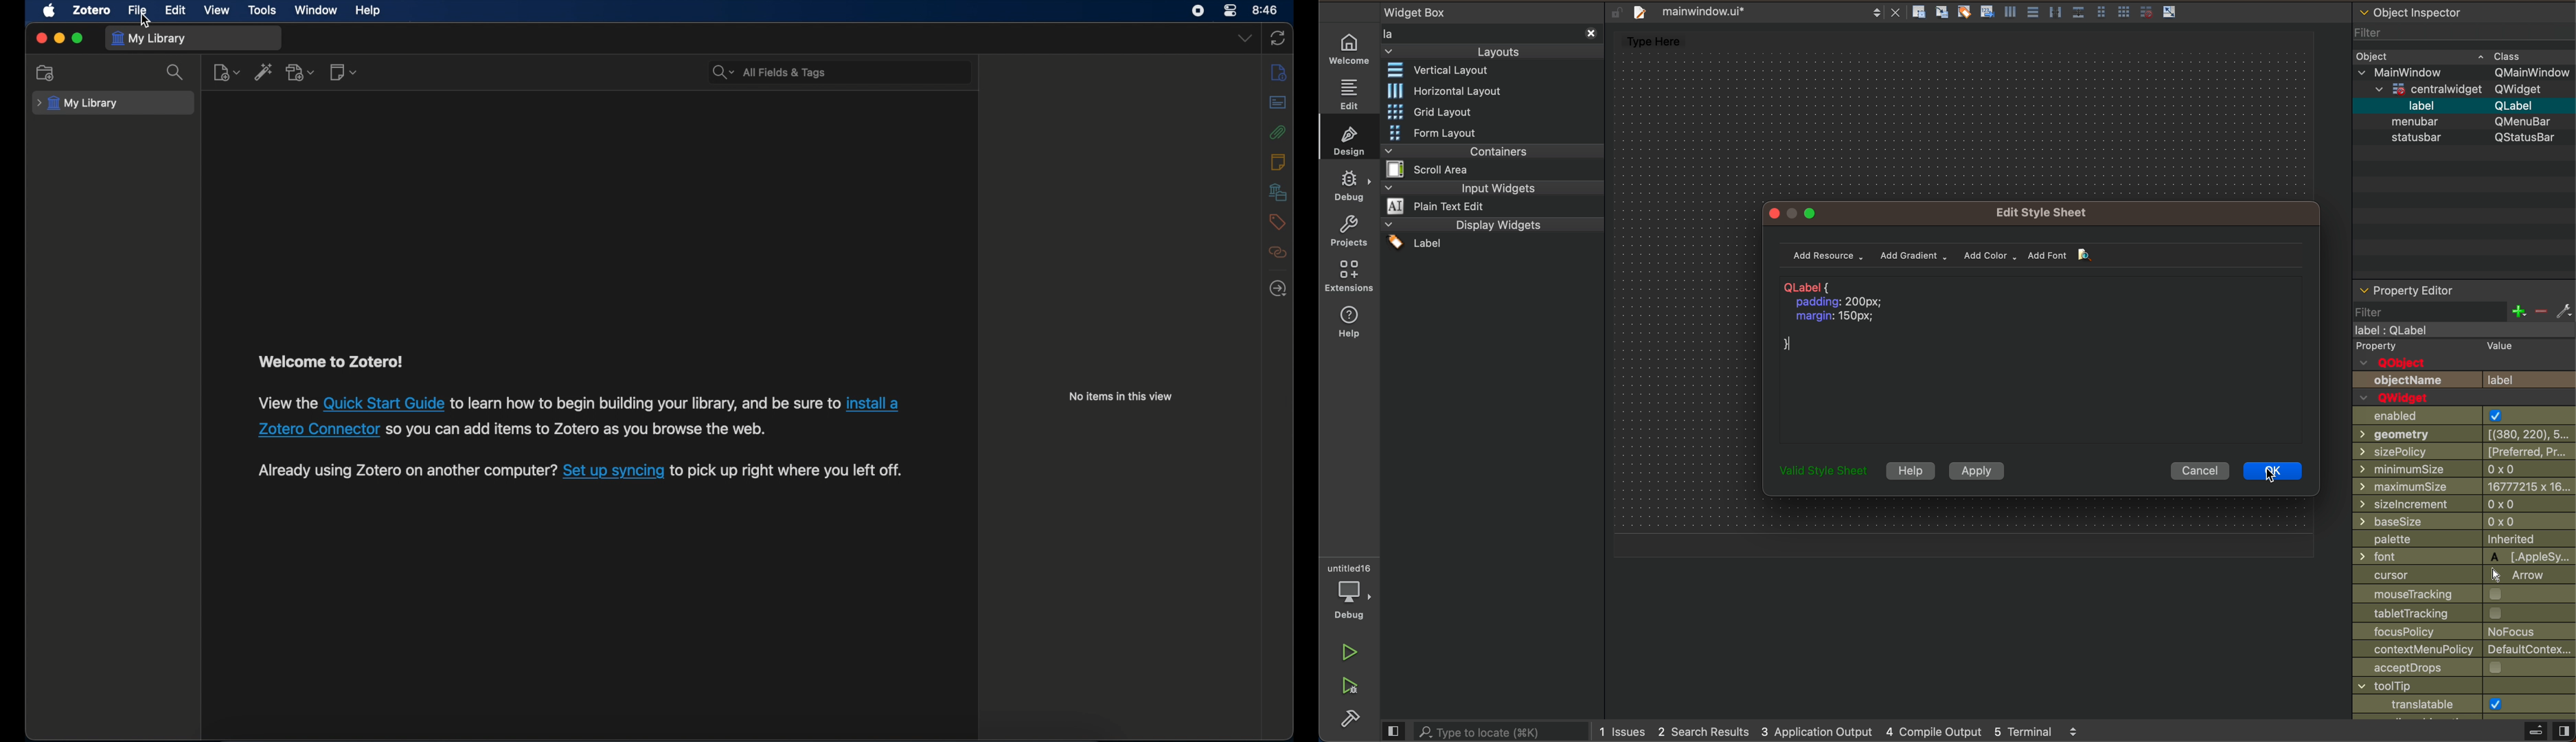  What do you see at coordinates (2408, 704) in the screenshot?
I see `windowicon` at bounding box center [2408, 704].